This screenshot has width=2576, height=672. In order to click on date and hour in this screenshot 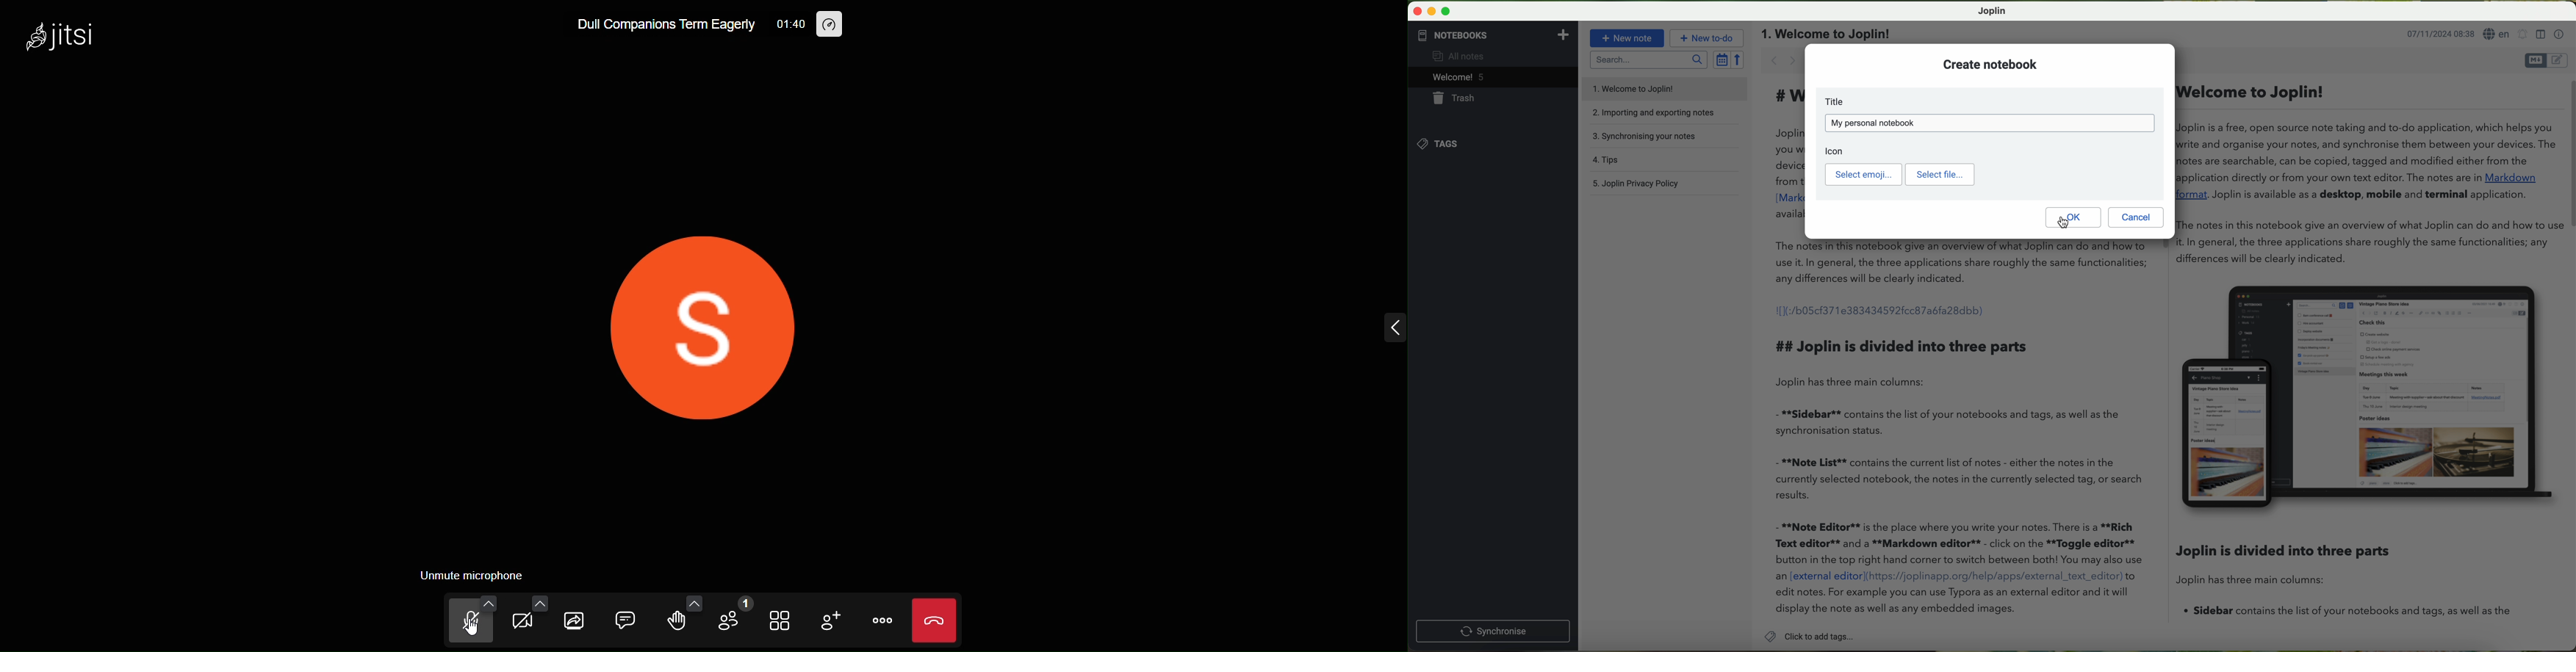, I will do `click(2439, 35)`.